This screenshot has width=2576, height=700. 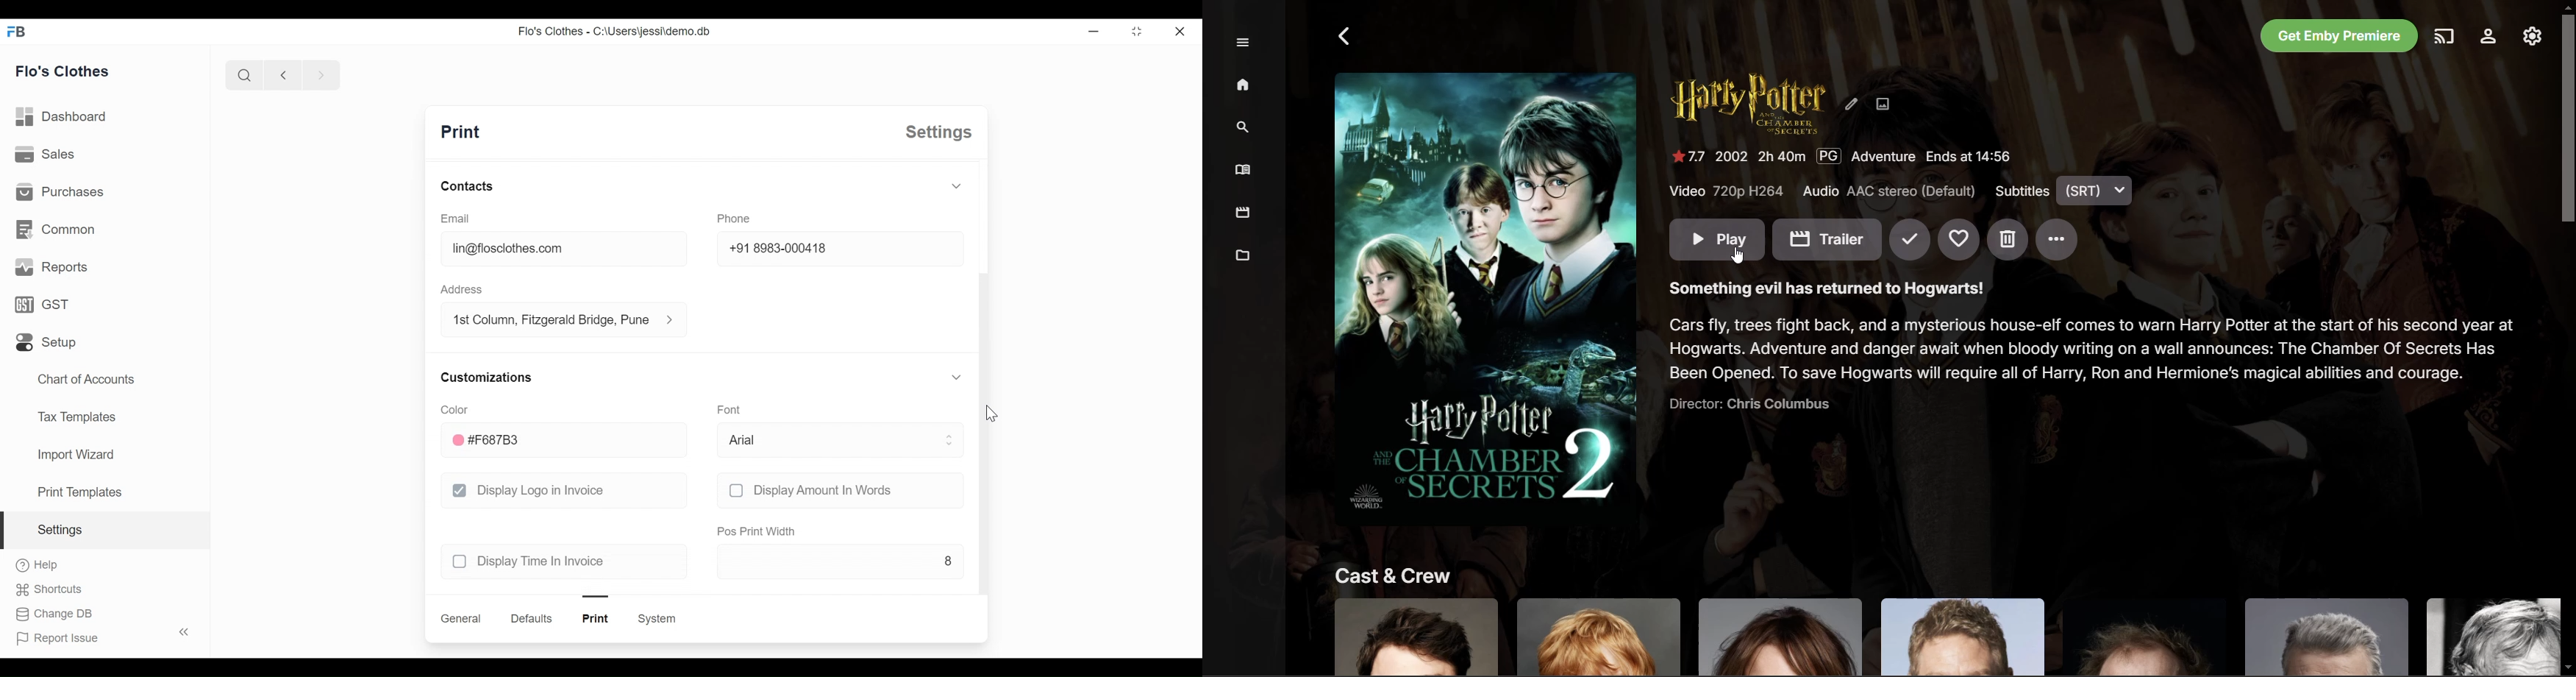 What do you see at coordinates (63, 71) in the screenshot?
I see `flo's clothes` at bounding box center [63, 71].